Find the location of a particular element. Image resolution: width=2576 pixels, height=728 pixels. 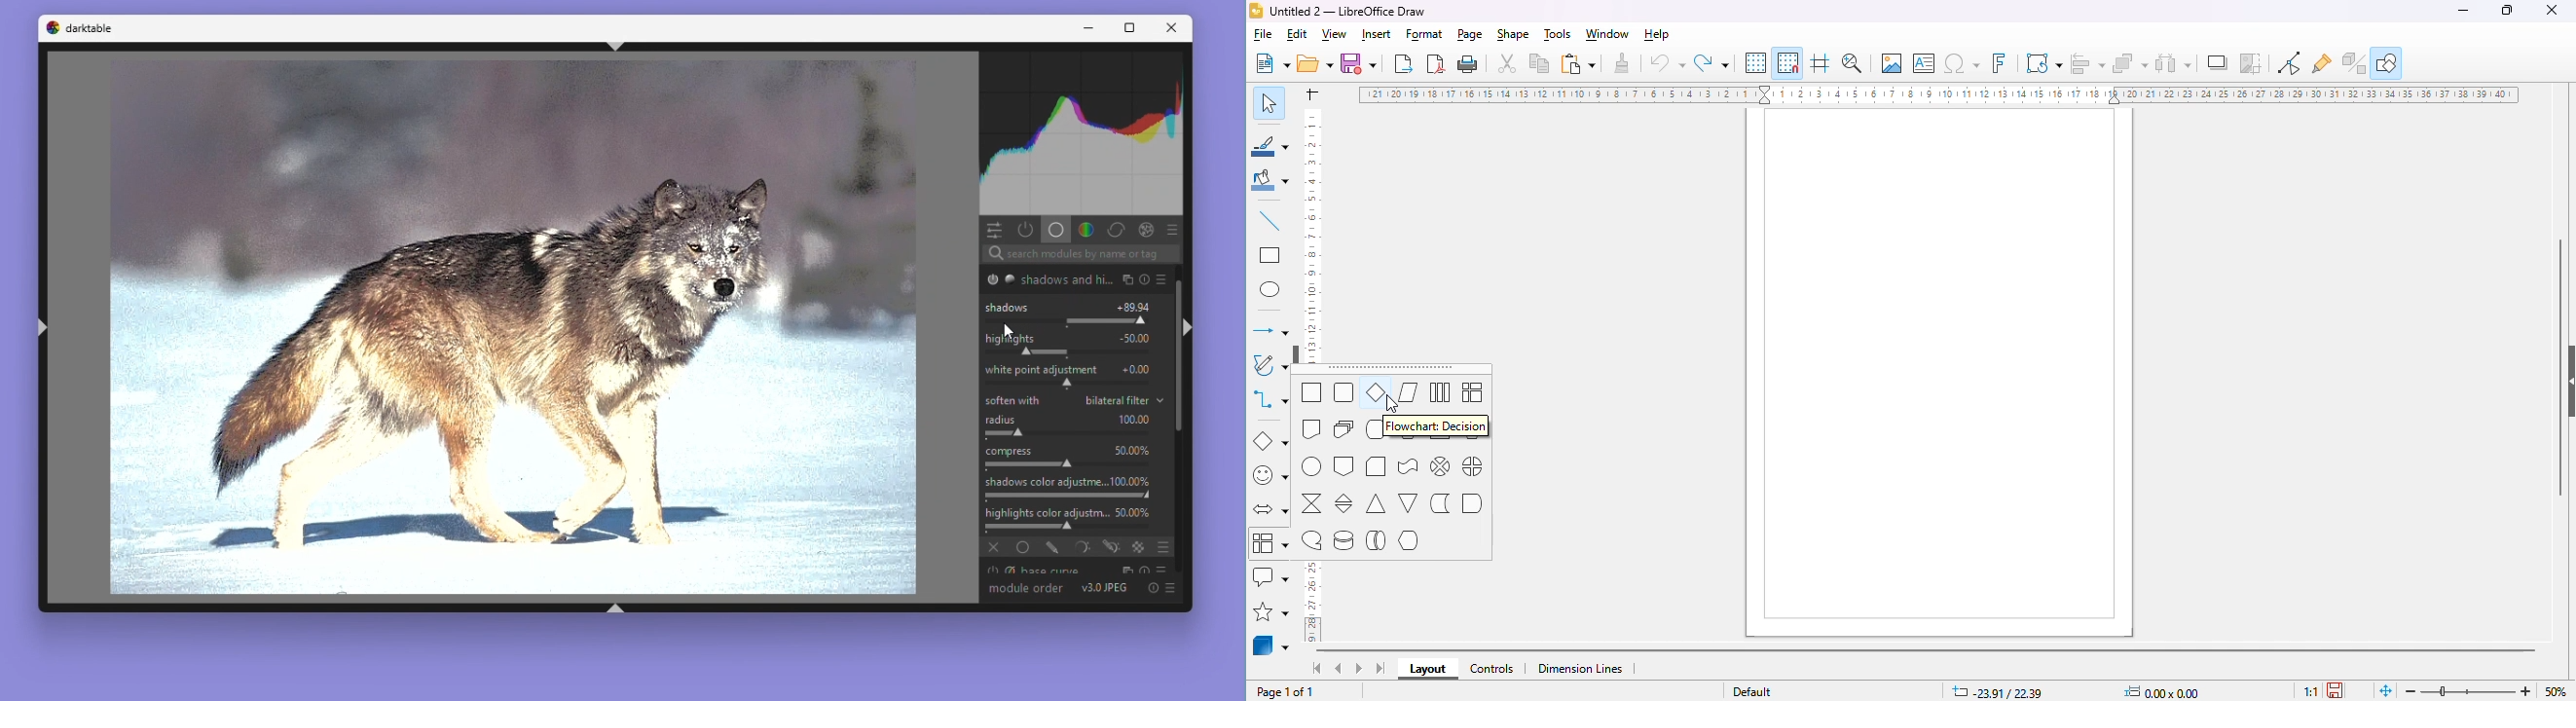

flowchart: document is located at coordinates (1311, 427).